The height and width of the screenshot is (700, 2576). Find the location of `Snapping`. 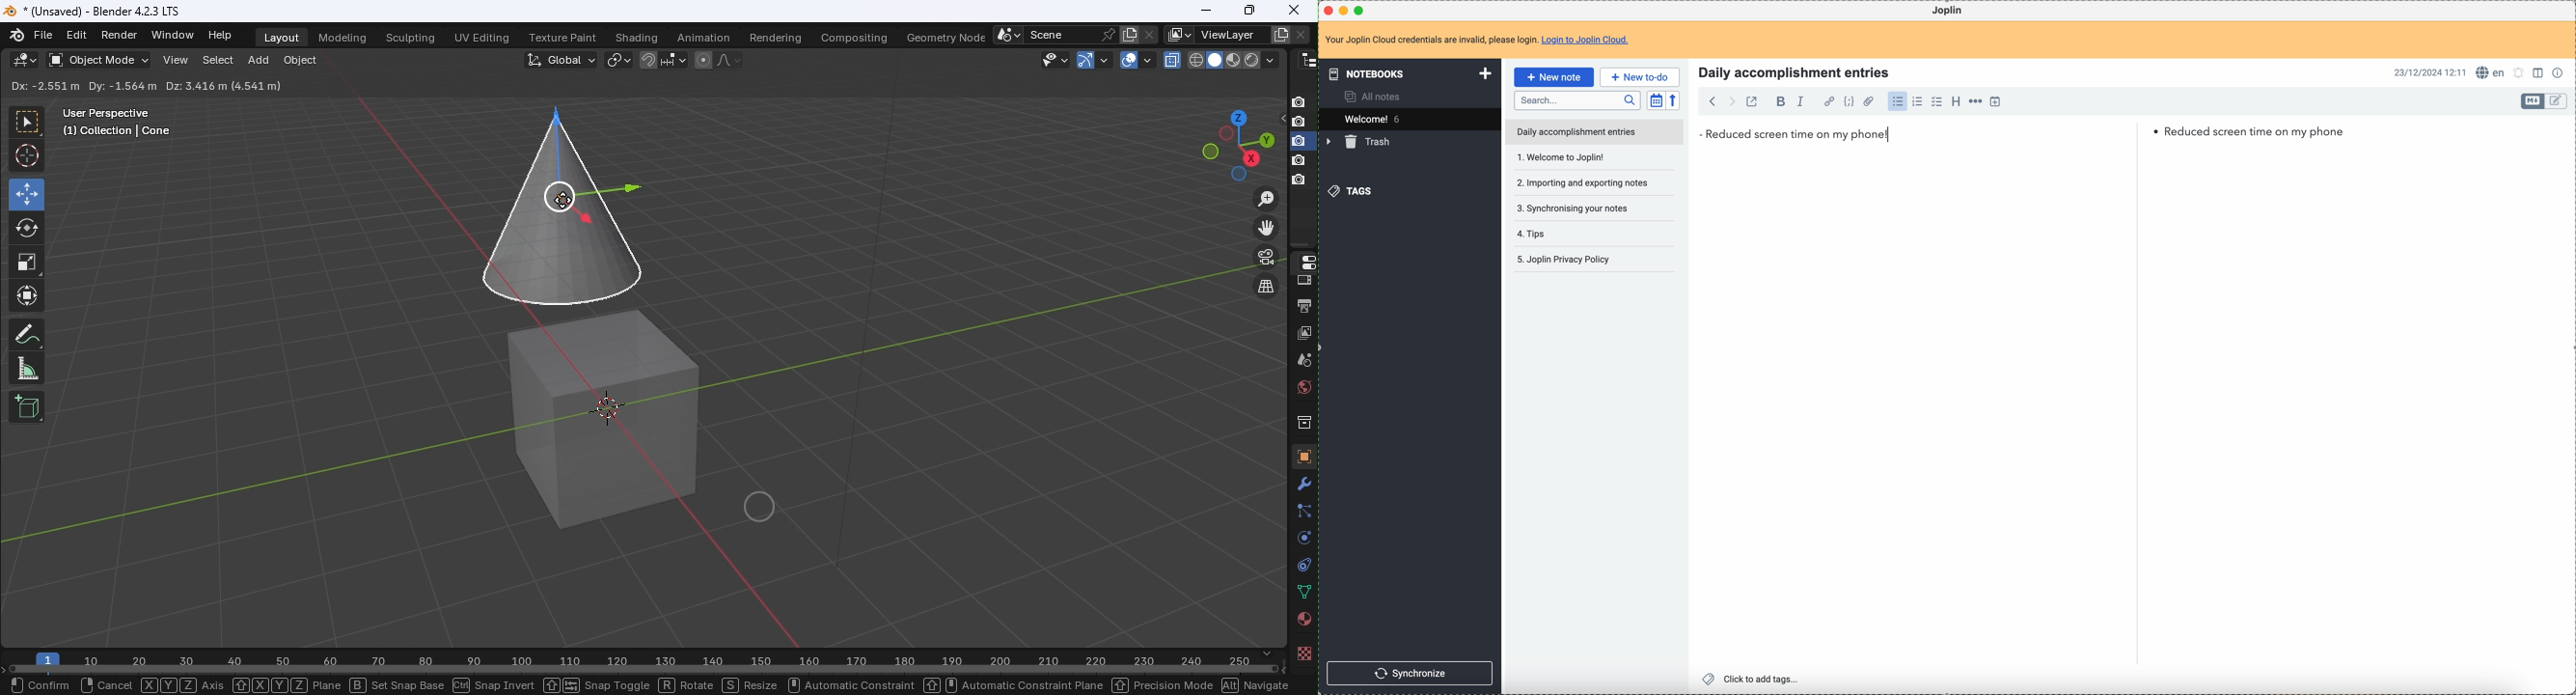

Snapping is located at coordinates (674, 59).